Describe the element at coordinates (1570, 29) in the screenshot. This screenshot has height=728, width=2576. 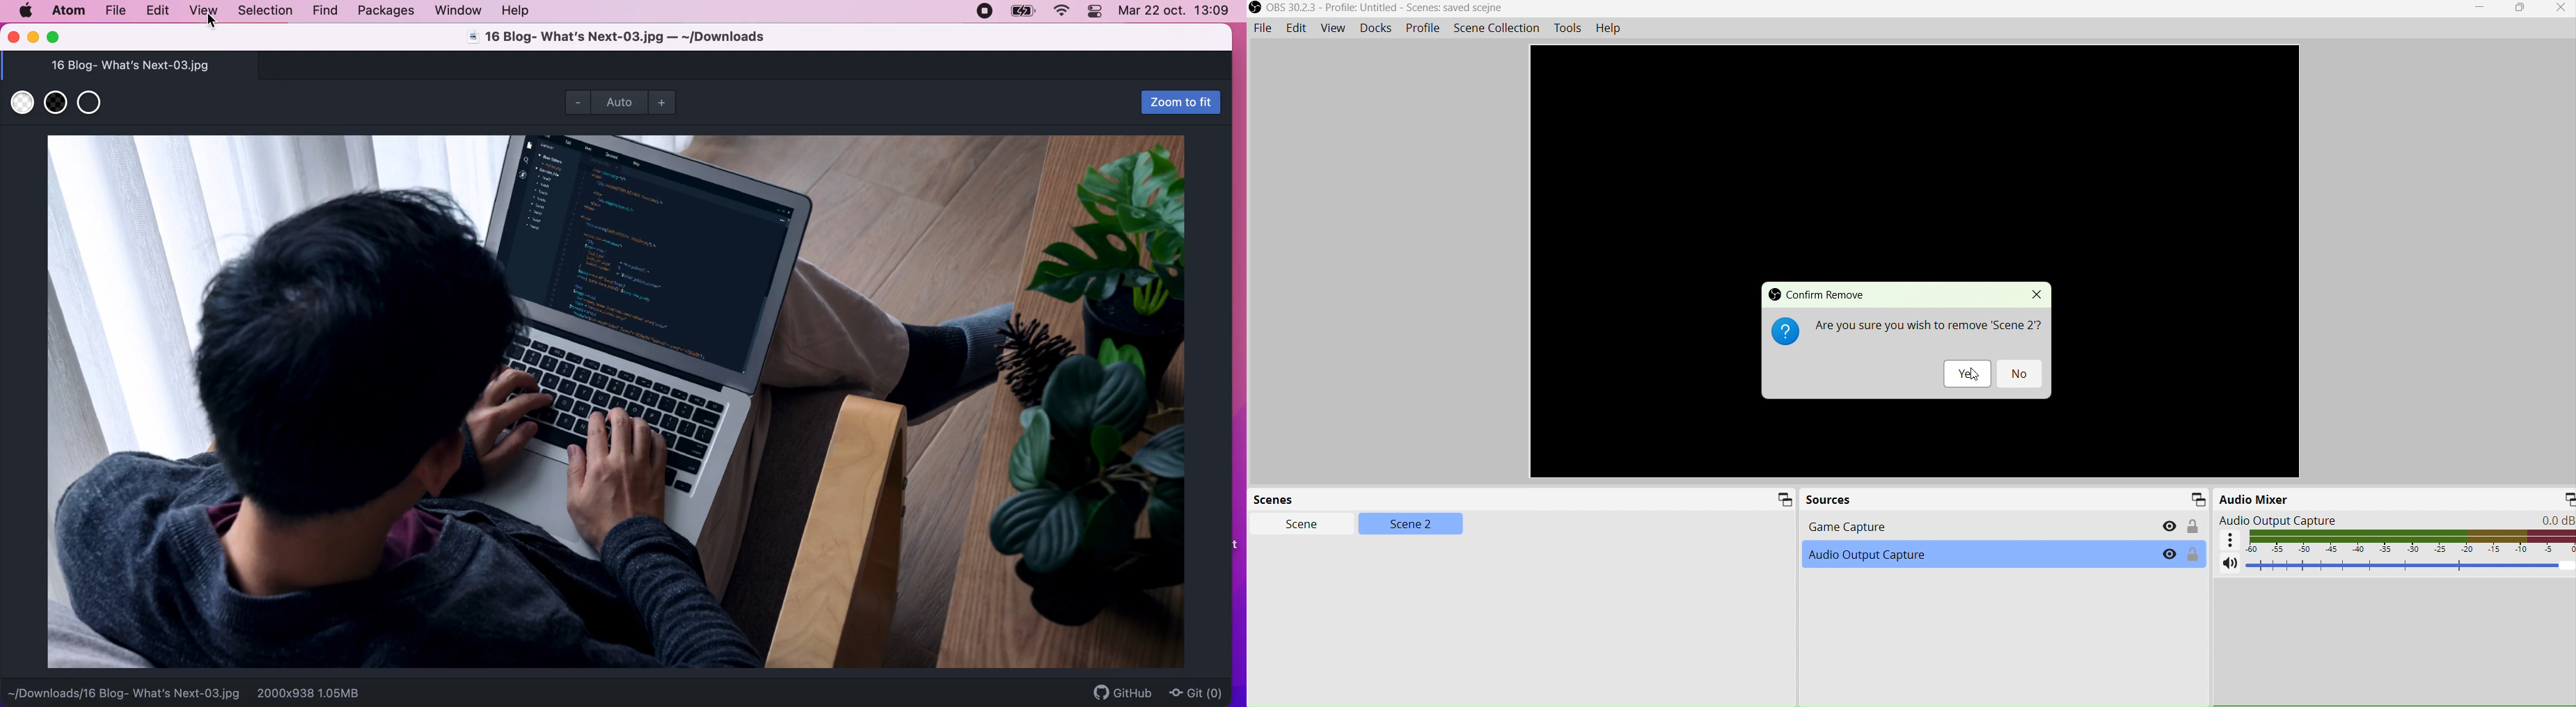
I see `Tools` at that location.